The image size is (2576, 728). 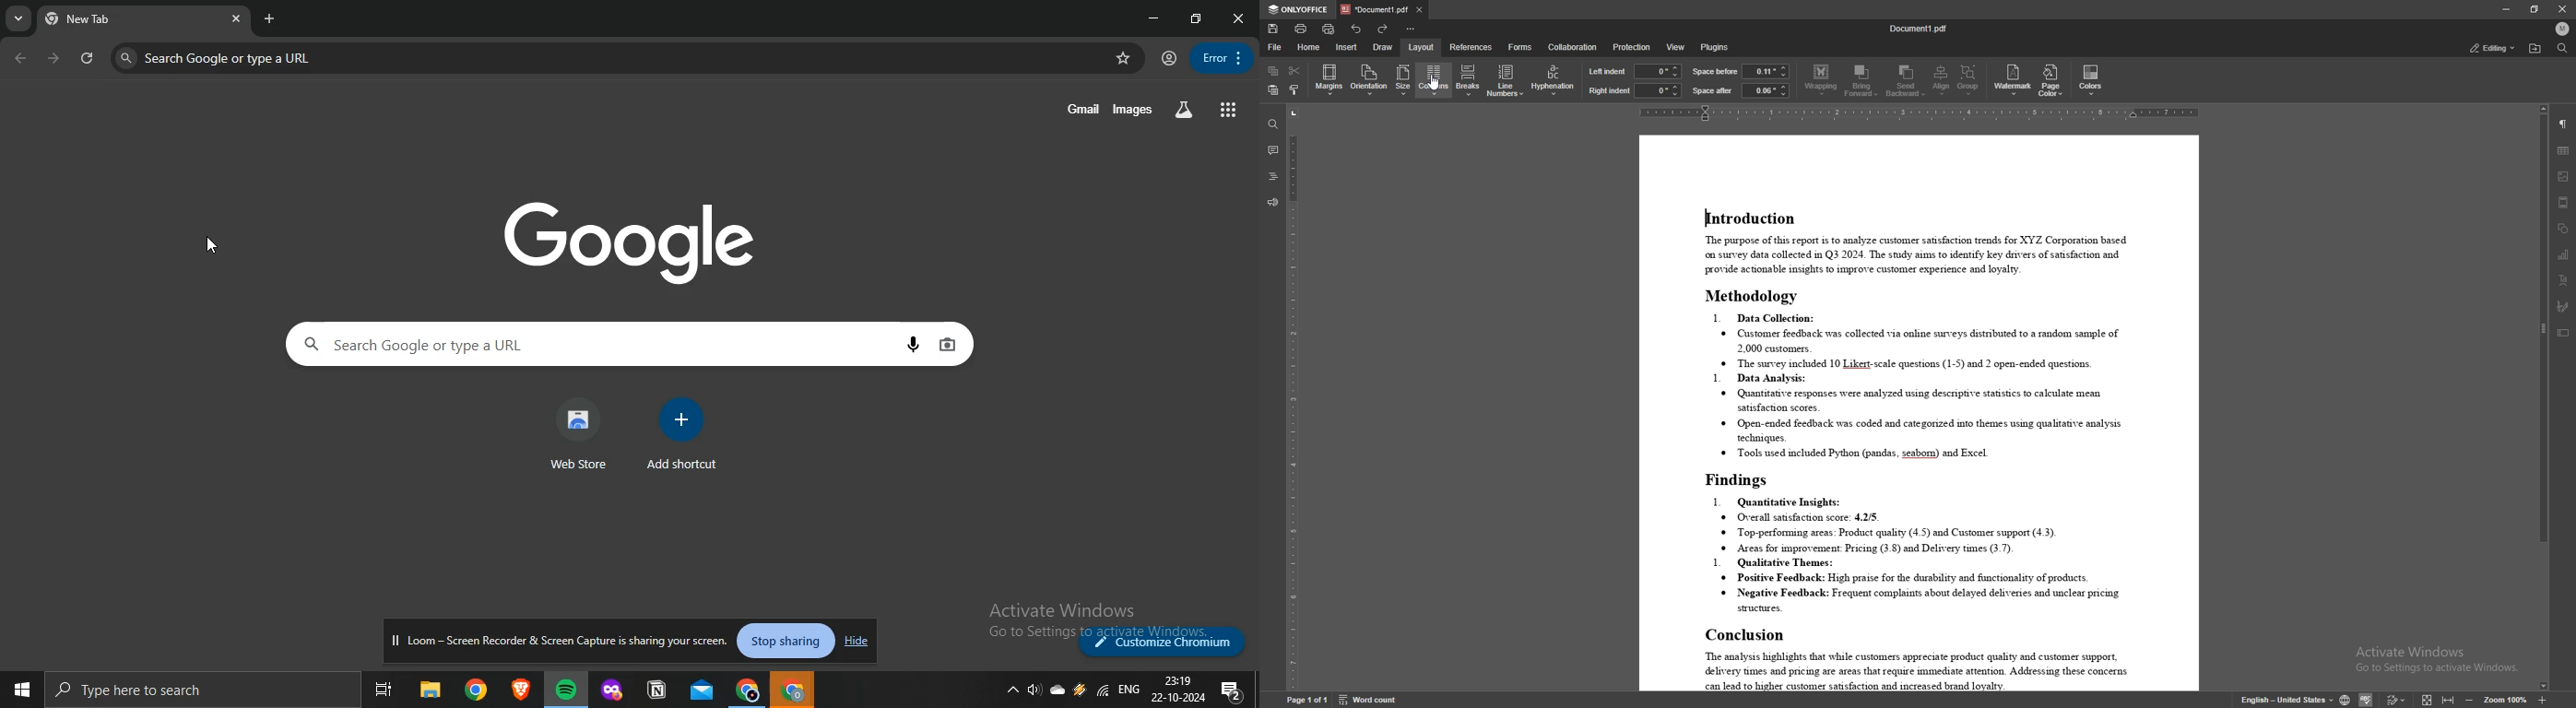 I want to click on restore down, so click(x=1198, y=18).